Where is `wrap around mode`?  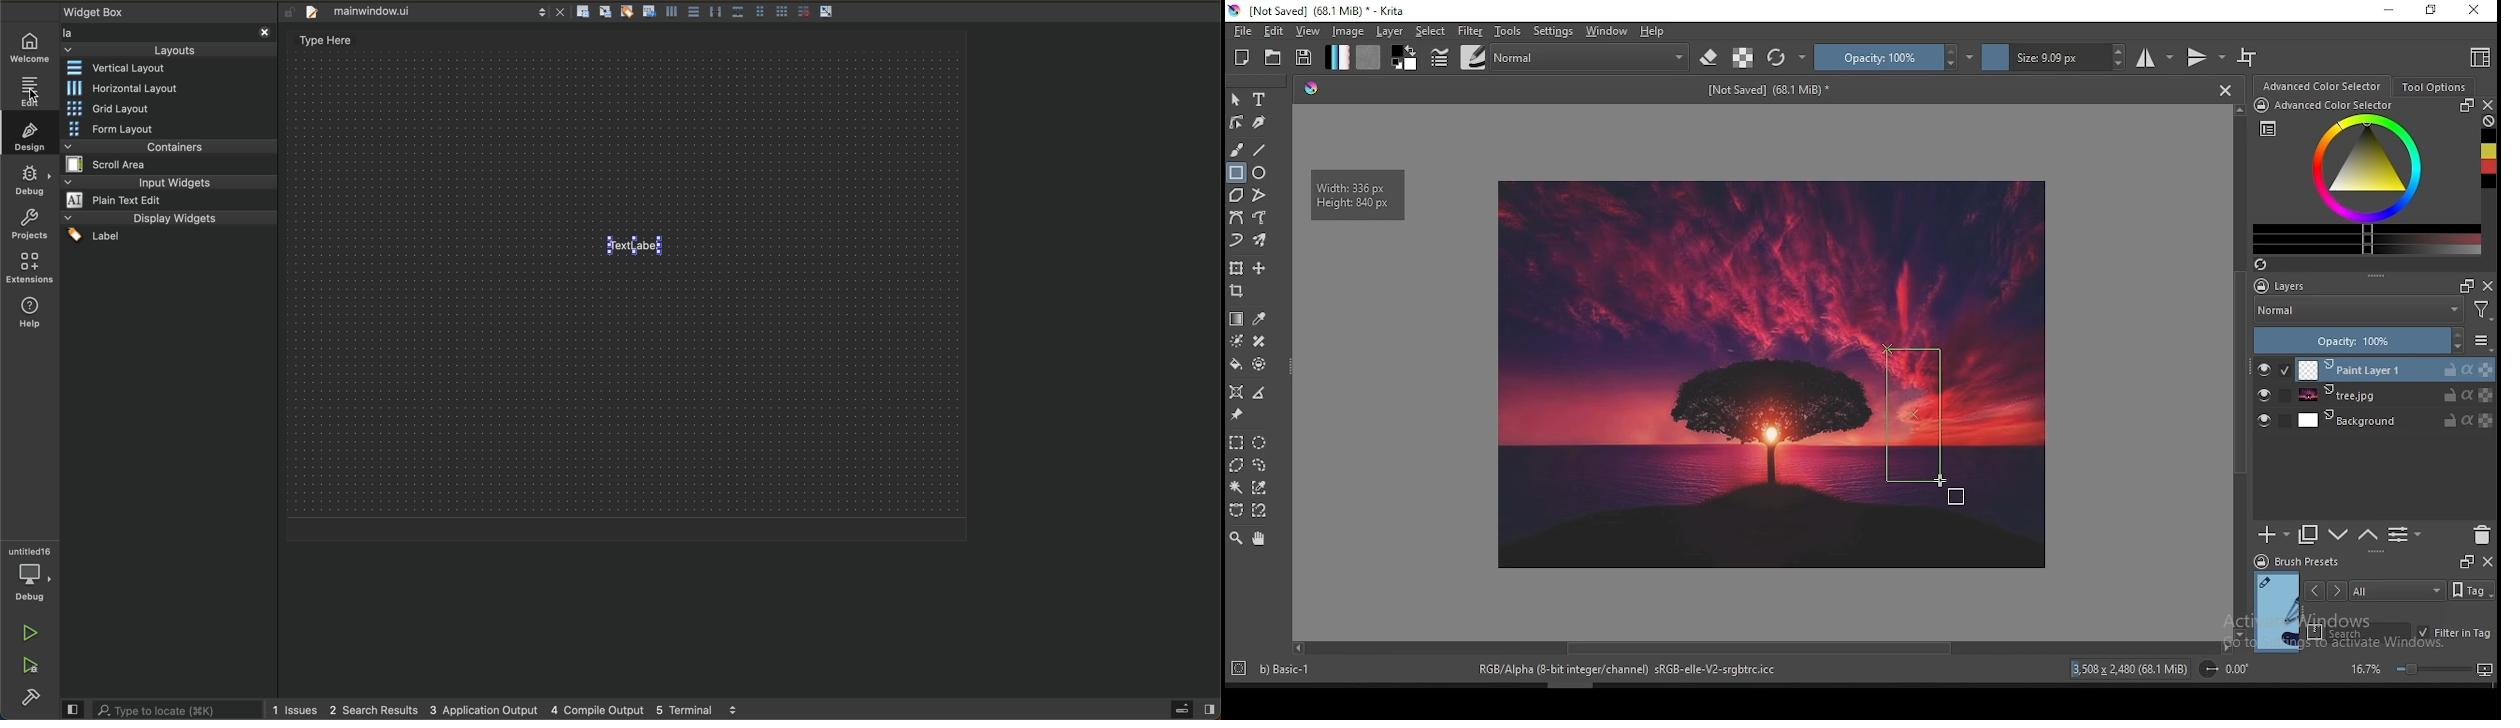
wrap around mode is located at coordinates (2248, 57).